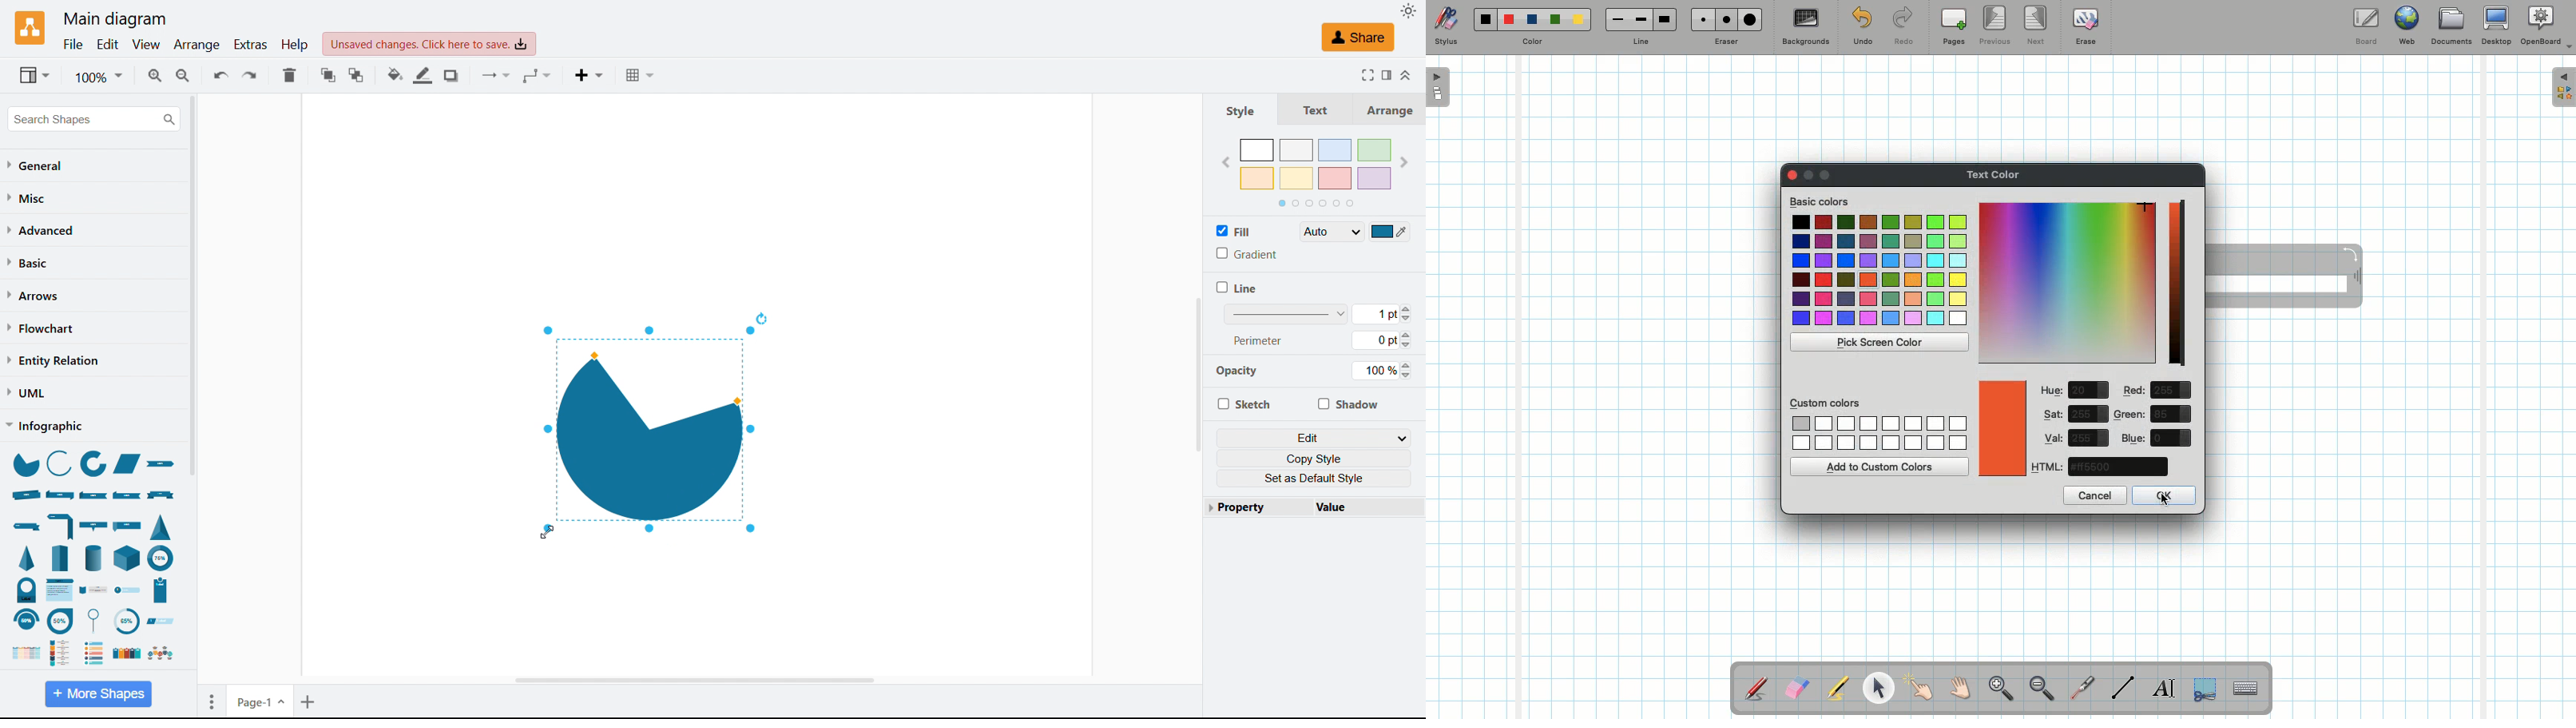 The image size is (2576, 728). Describe the element at coordinates (161, 526) in the screenshot. I see `triangle` at that location.